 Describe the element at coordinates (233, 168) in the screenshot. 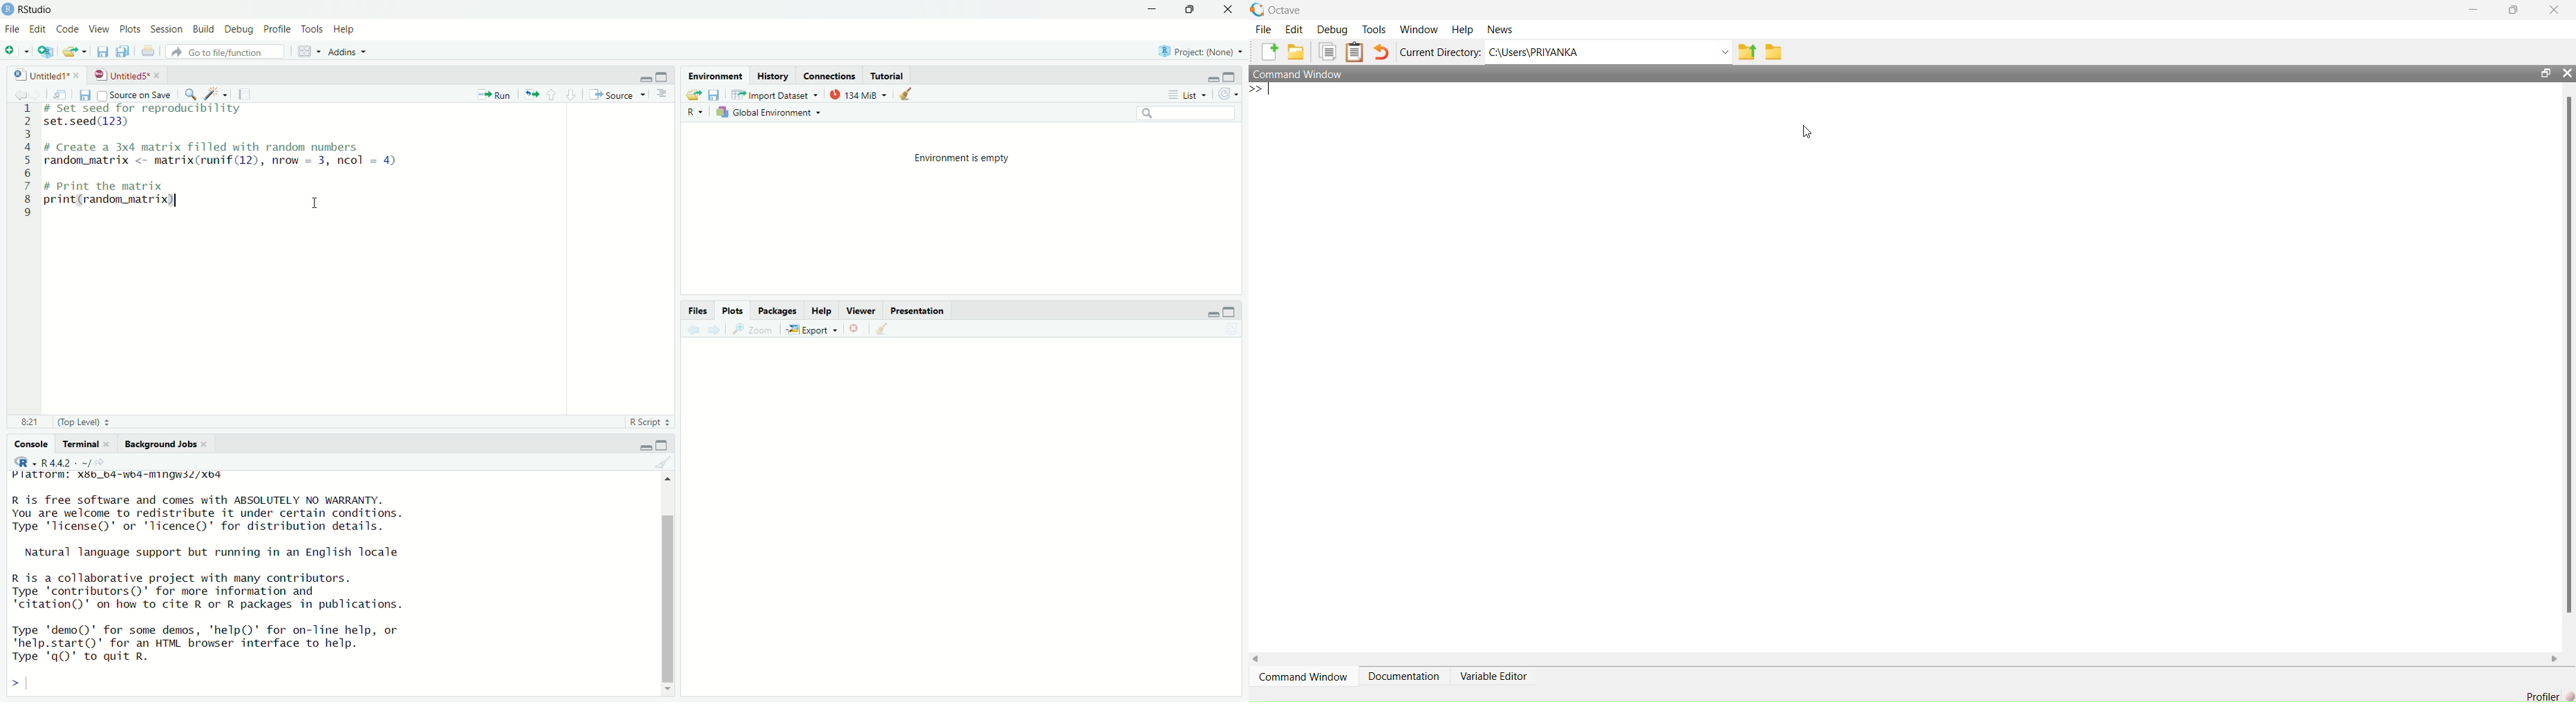

I see `1 # Set seed for reproducibility

2 set.seed(123)

3

4 # Create a 3x4 matrix filled with random numbers

5 random_matrix <- matrix(runif(12), nrow = 3, ncol = 4)
6

7 # Print the matrix

8 print(random_matrix) 1

9` at that location.